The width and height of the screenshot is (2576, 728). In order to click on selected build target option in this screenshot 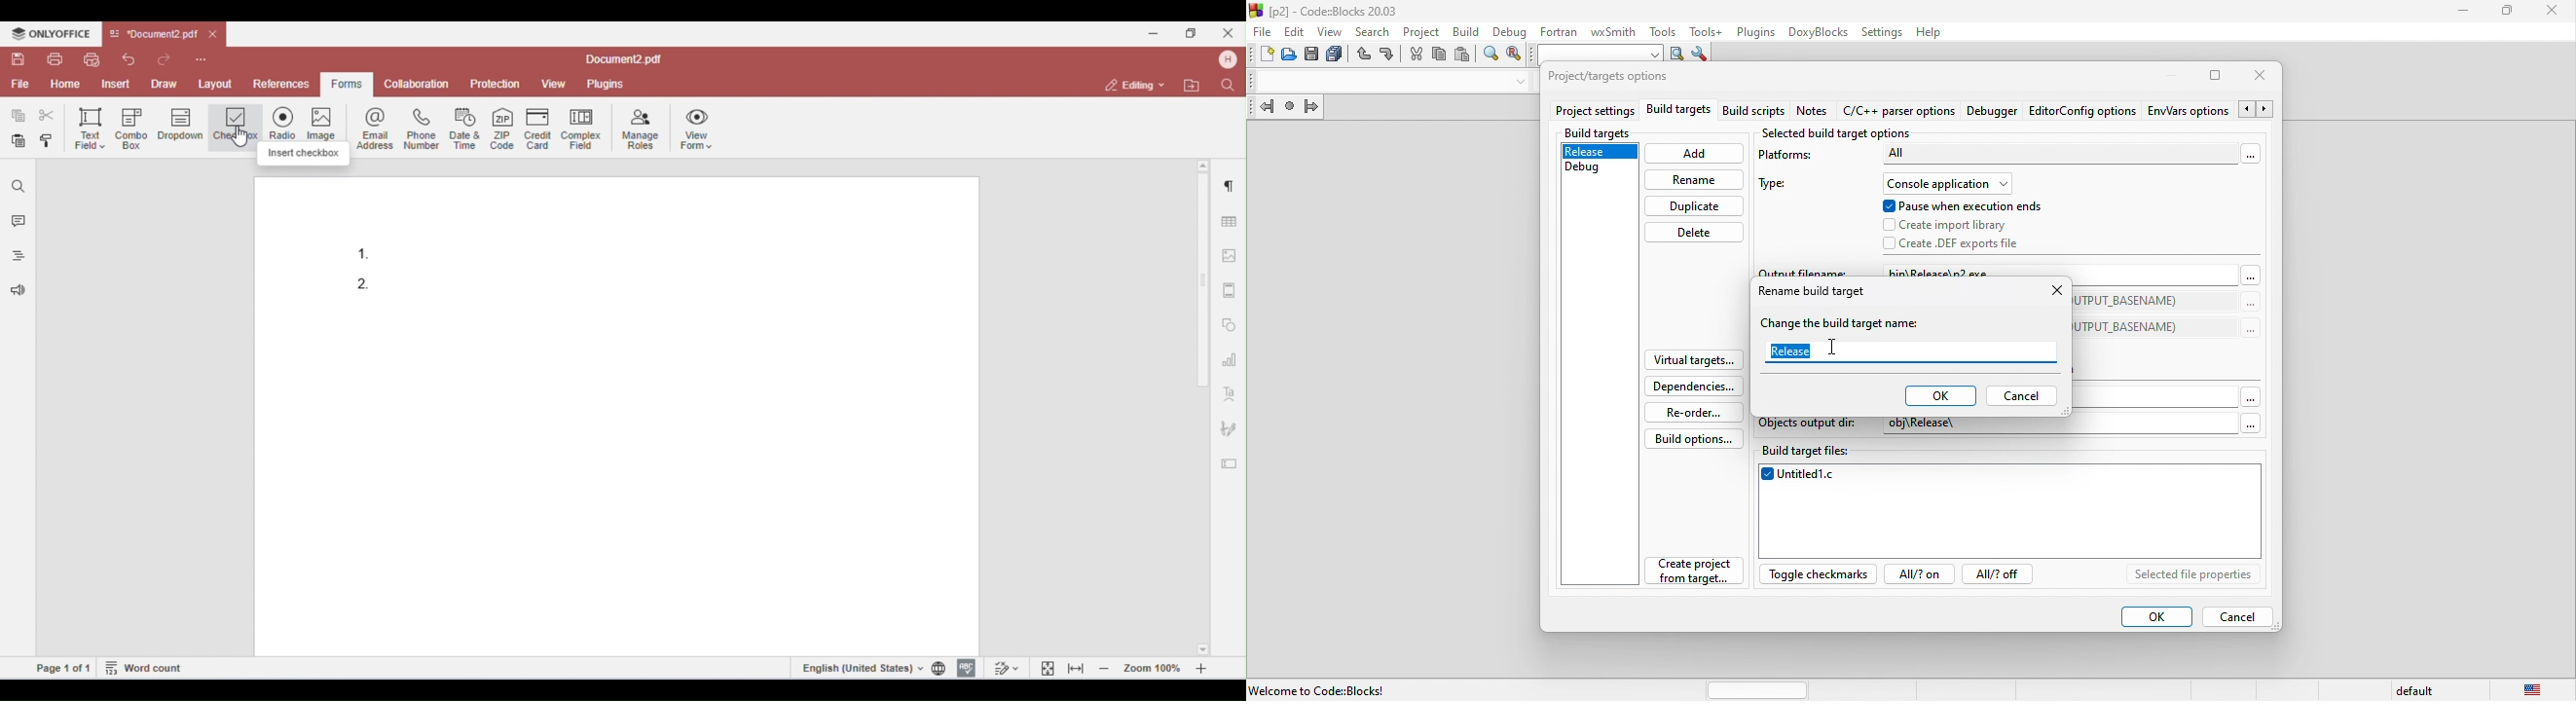, I will do `click(1842, 132)`.